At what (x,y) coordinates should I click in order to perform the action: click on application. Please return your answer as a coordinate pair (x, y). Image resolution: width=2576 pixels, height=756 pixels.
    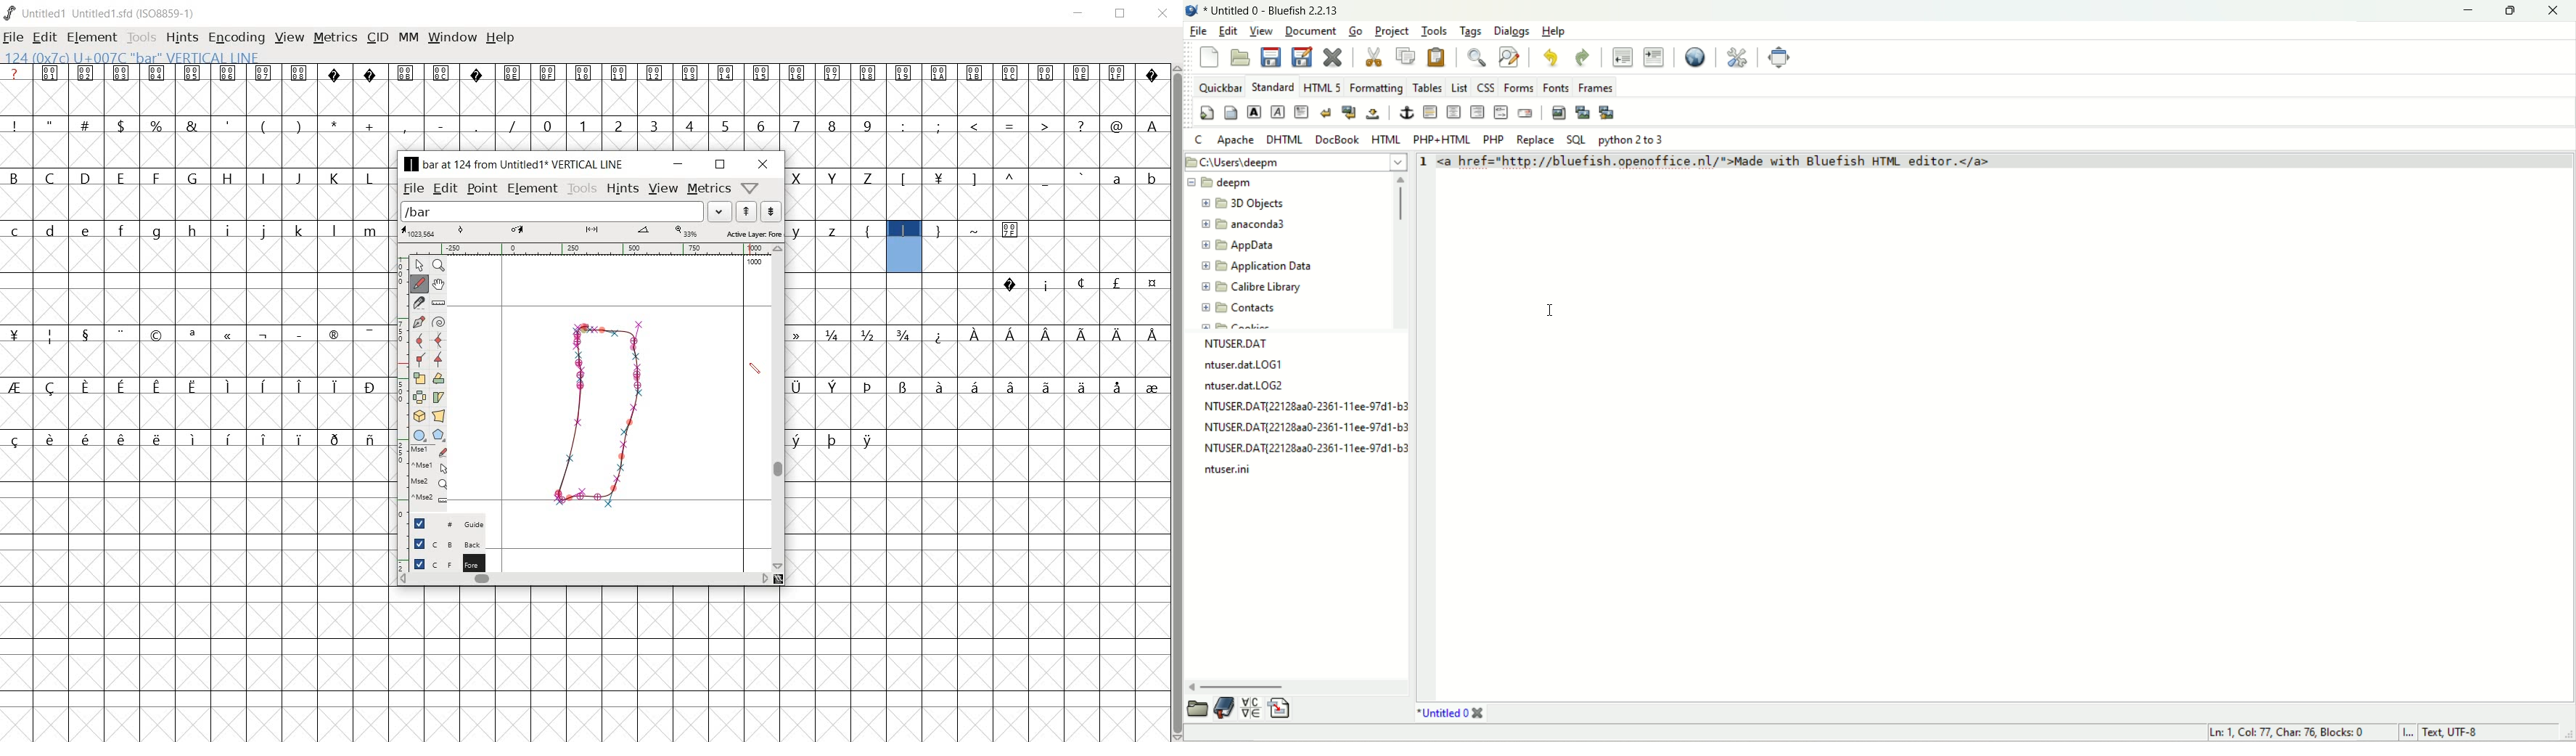
    Looking at the image, I should click on (1262, 265).